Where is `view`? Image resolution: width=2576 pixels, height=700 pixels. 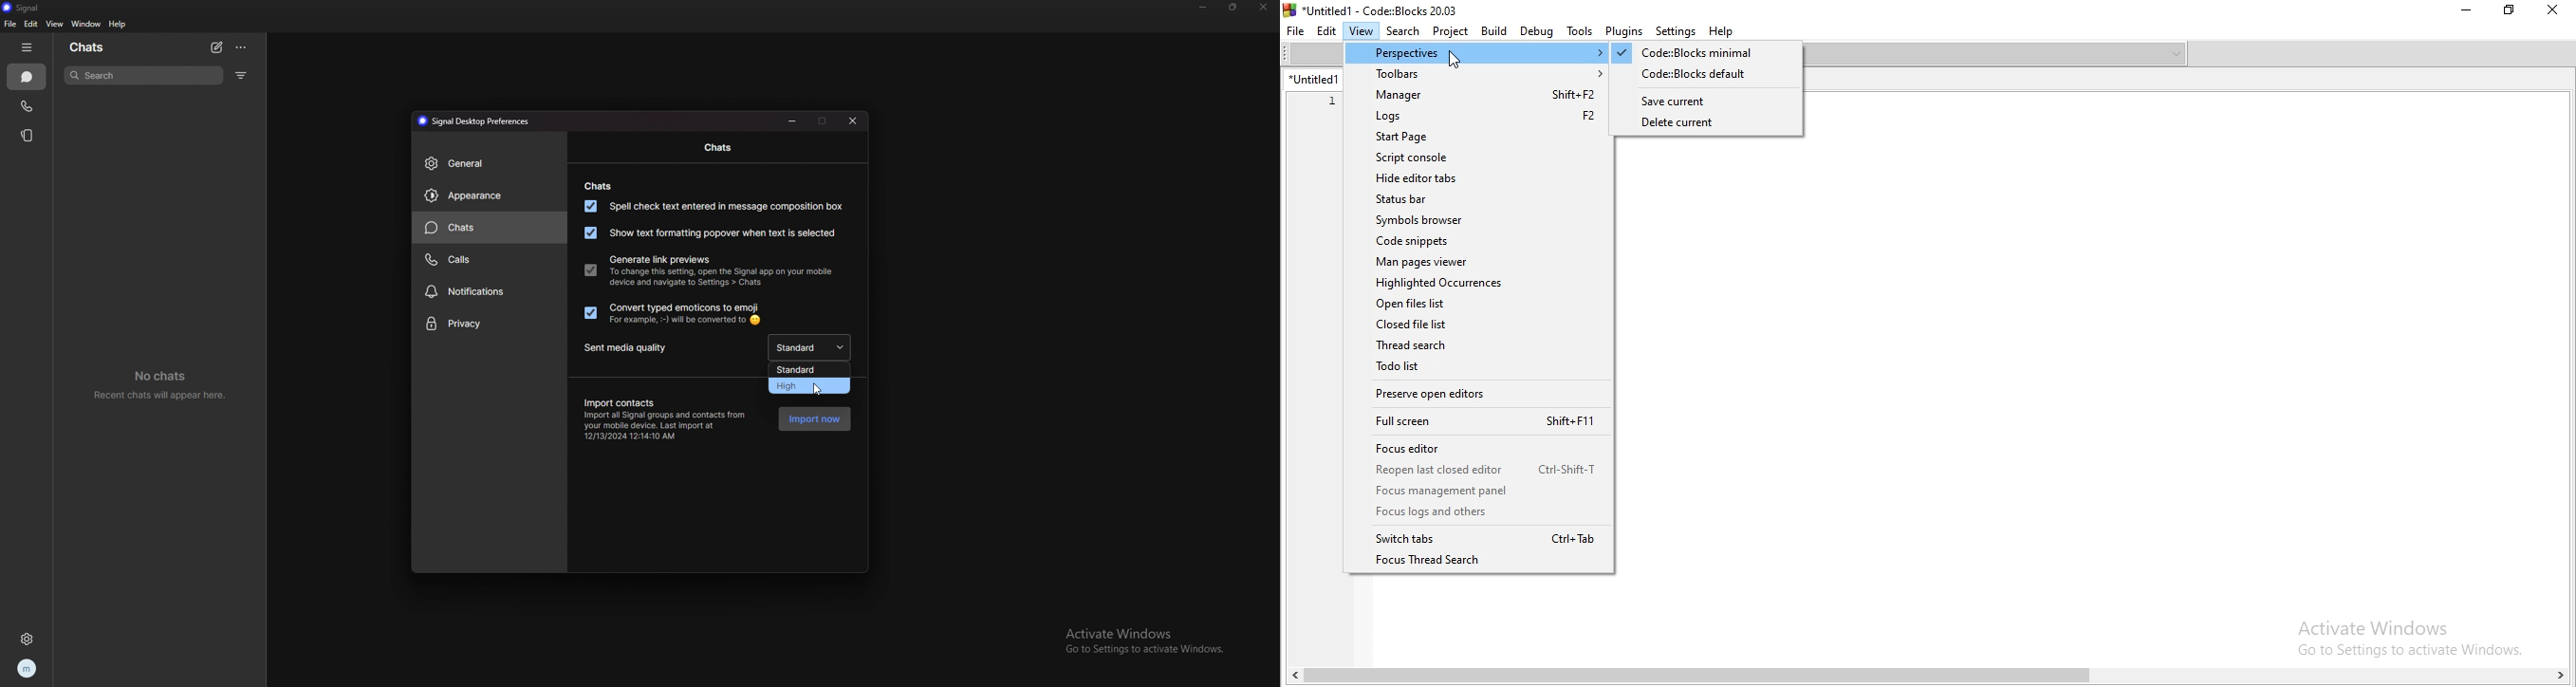 view is located at coordinates (55, 24).